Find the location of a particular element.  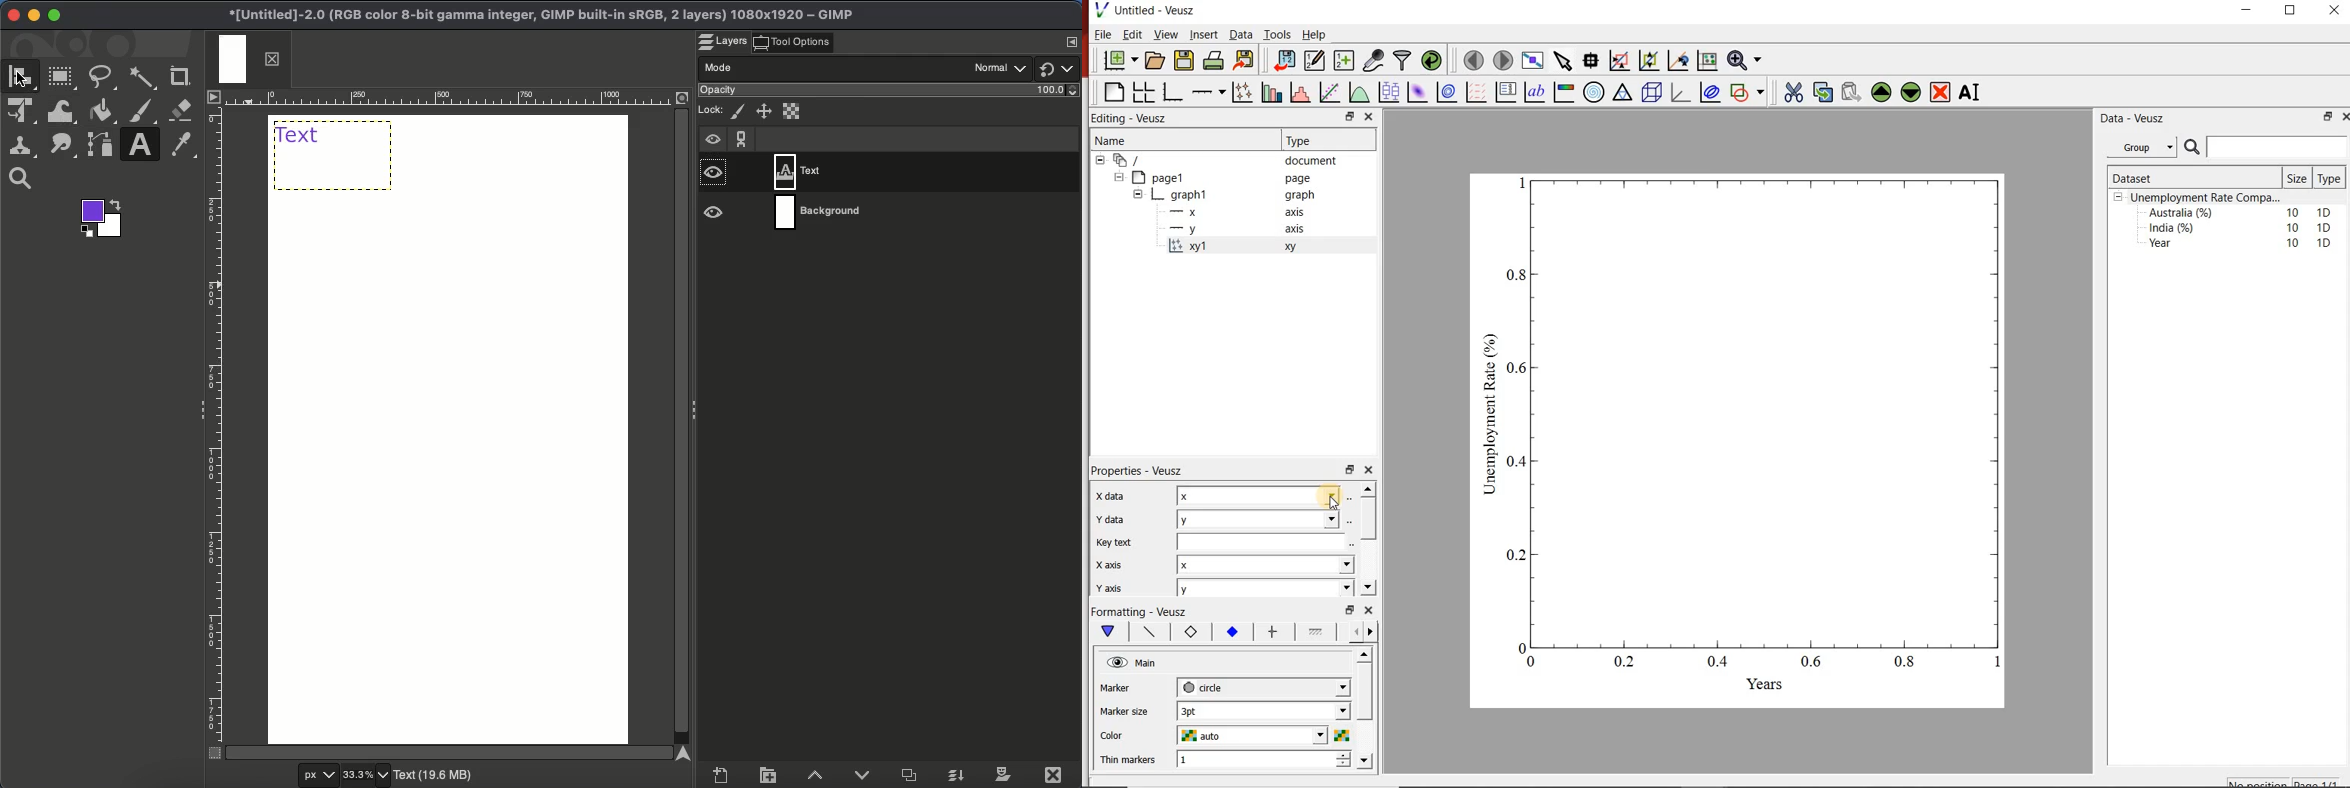

Data - Veusz is located at coordinates (2147, 119).